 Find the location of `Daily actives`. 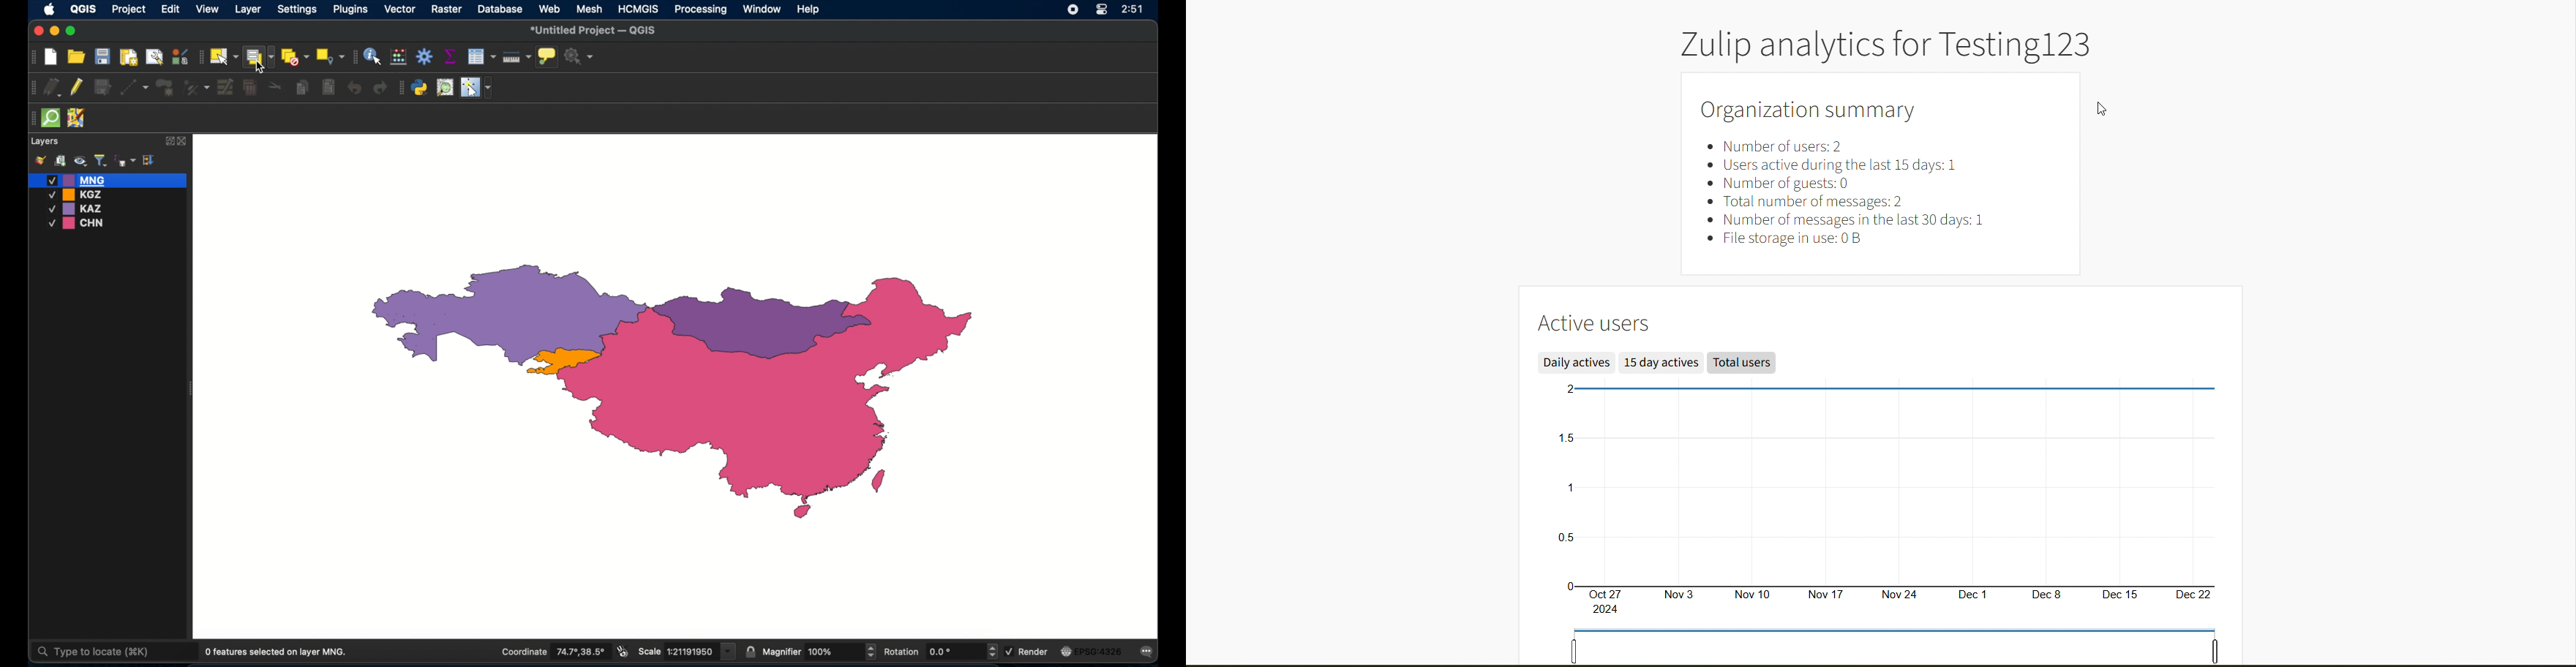

Daily actives is located at coordinates (1574, 362).